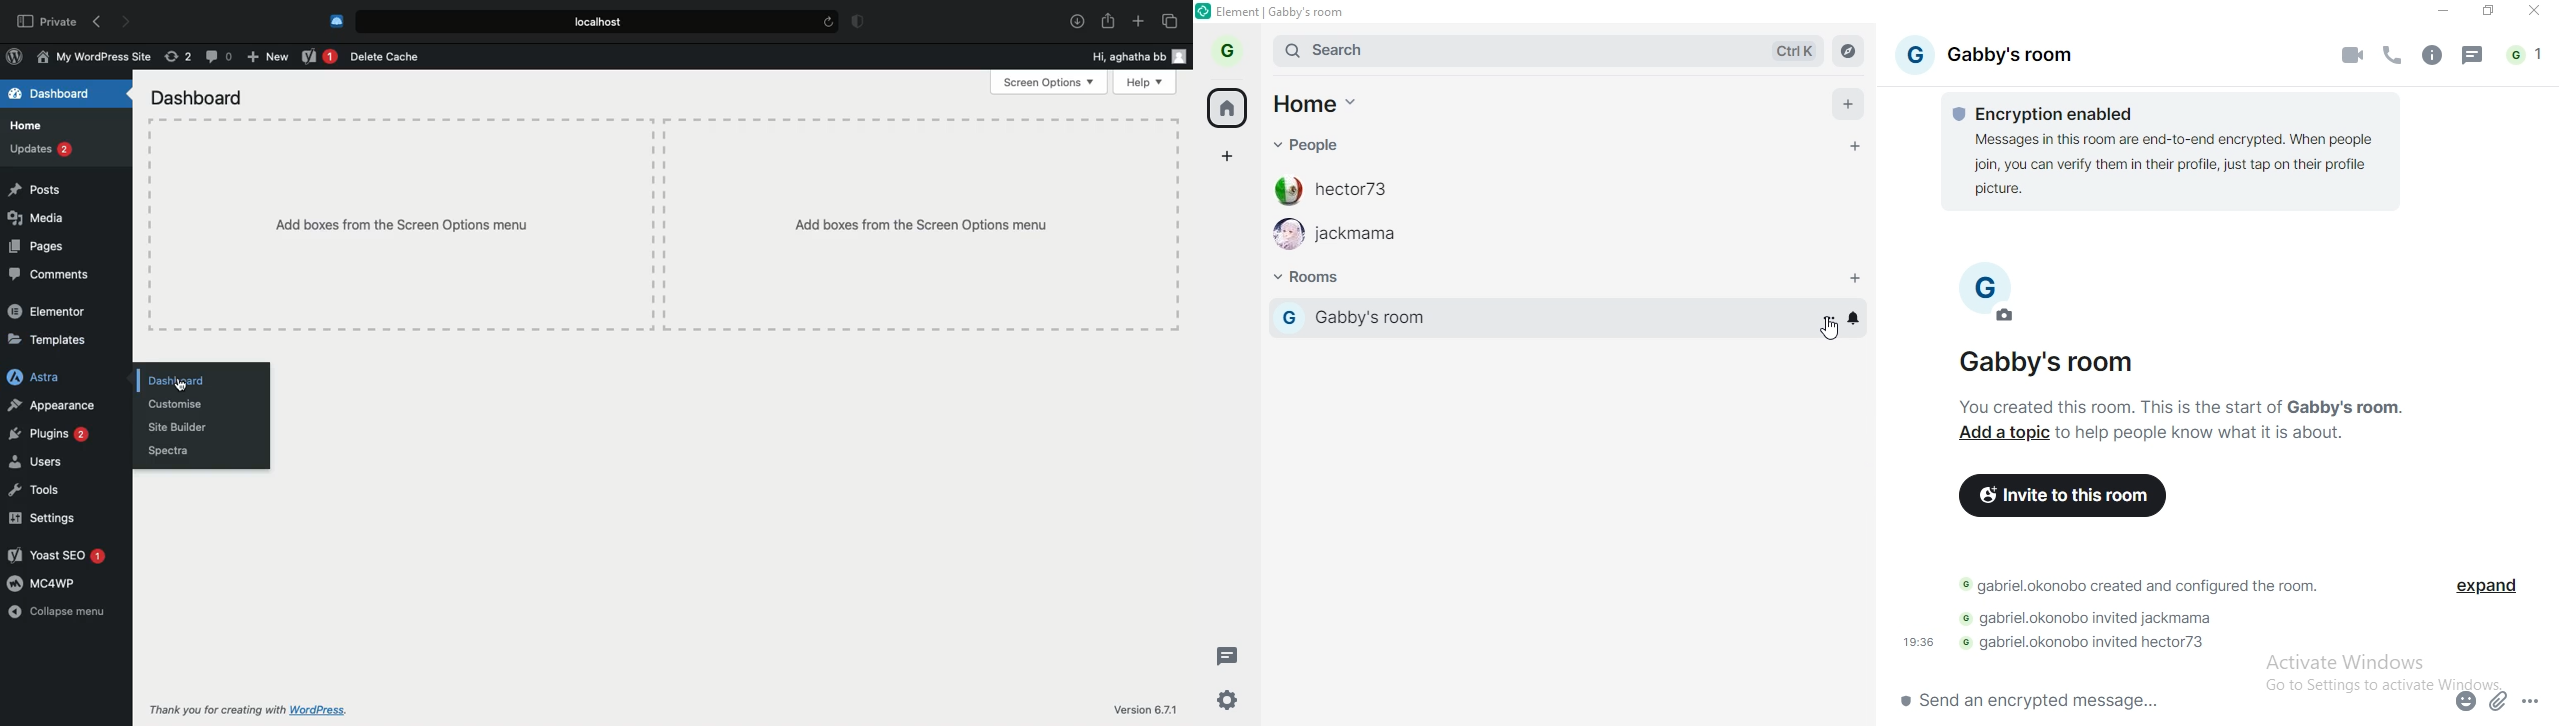 Image resolution: width=2576 pixels, height=728 pixels. What do you see at coordinates (197, 96) in the screenshot?
I see `Dashboard` at bounding box center [197, 96].